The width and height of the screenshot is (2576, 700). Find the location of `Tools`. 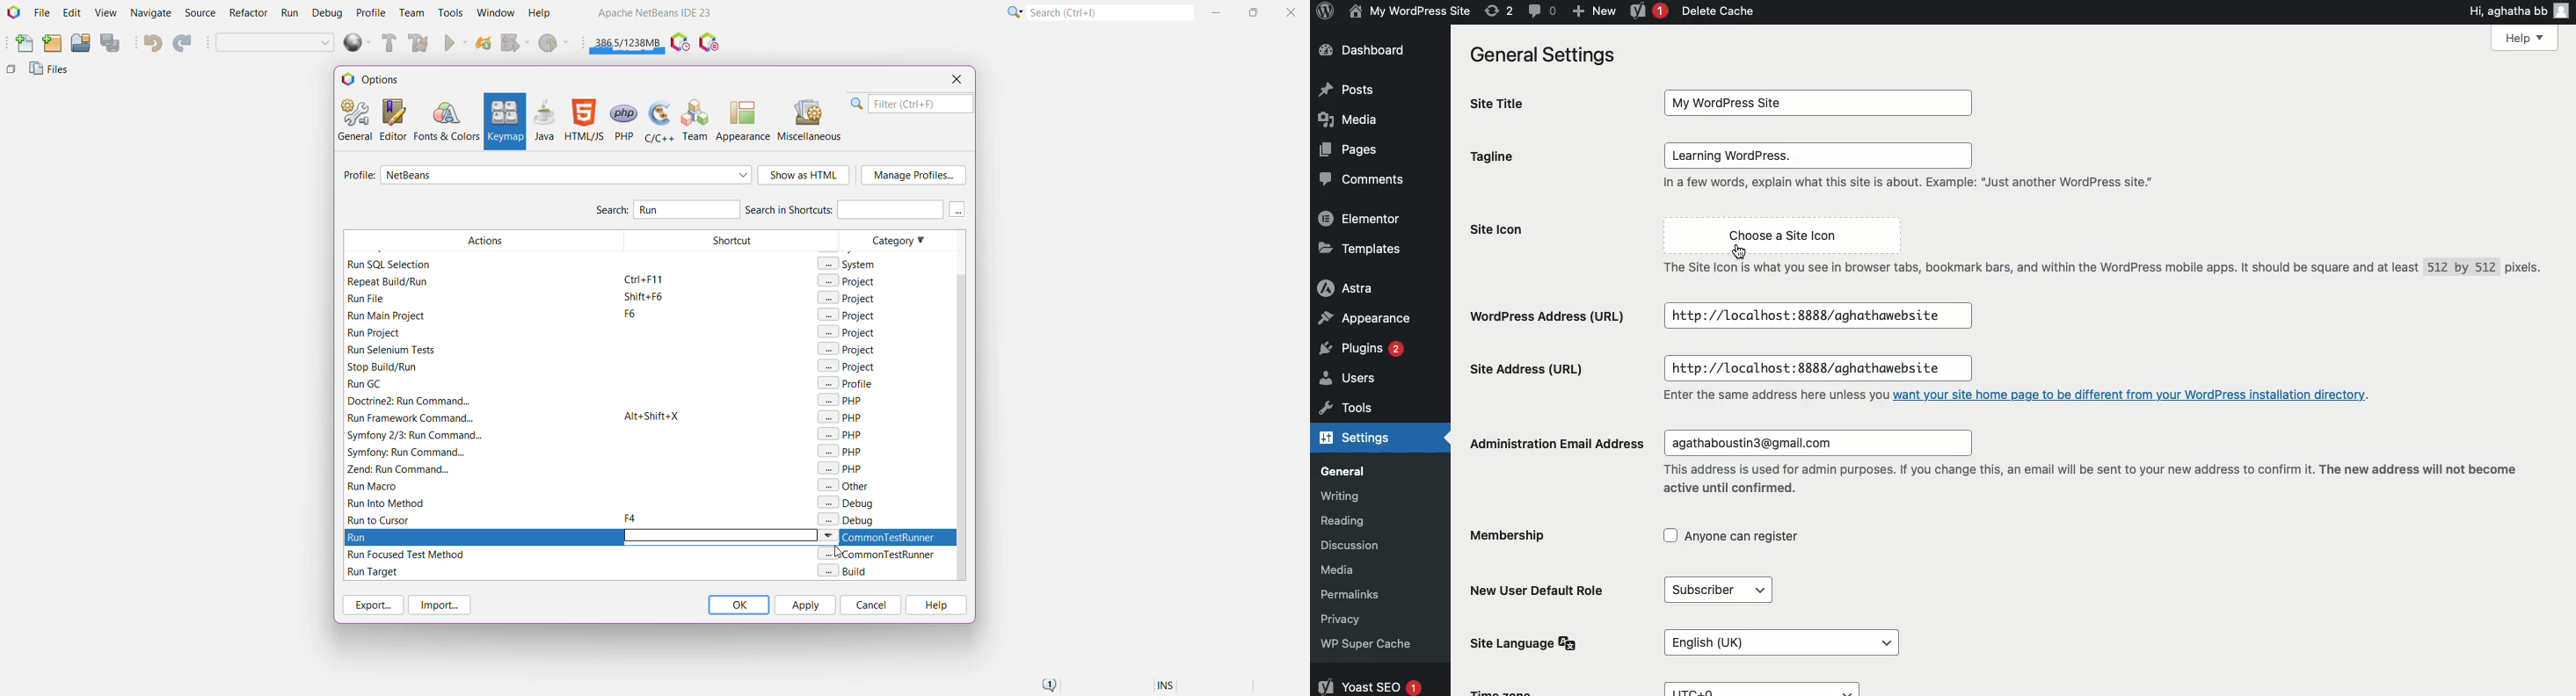

Tools is located at coordinates (1361, 407).